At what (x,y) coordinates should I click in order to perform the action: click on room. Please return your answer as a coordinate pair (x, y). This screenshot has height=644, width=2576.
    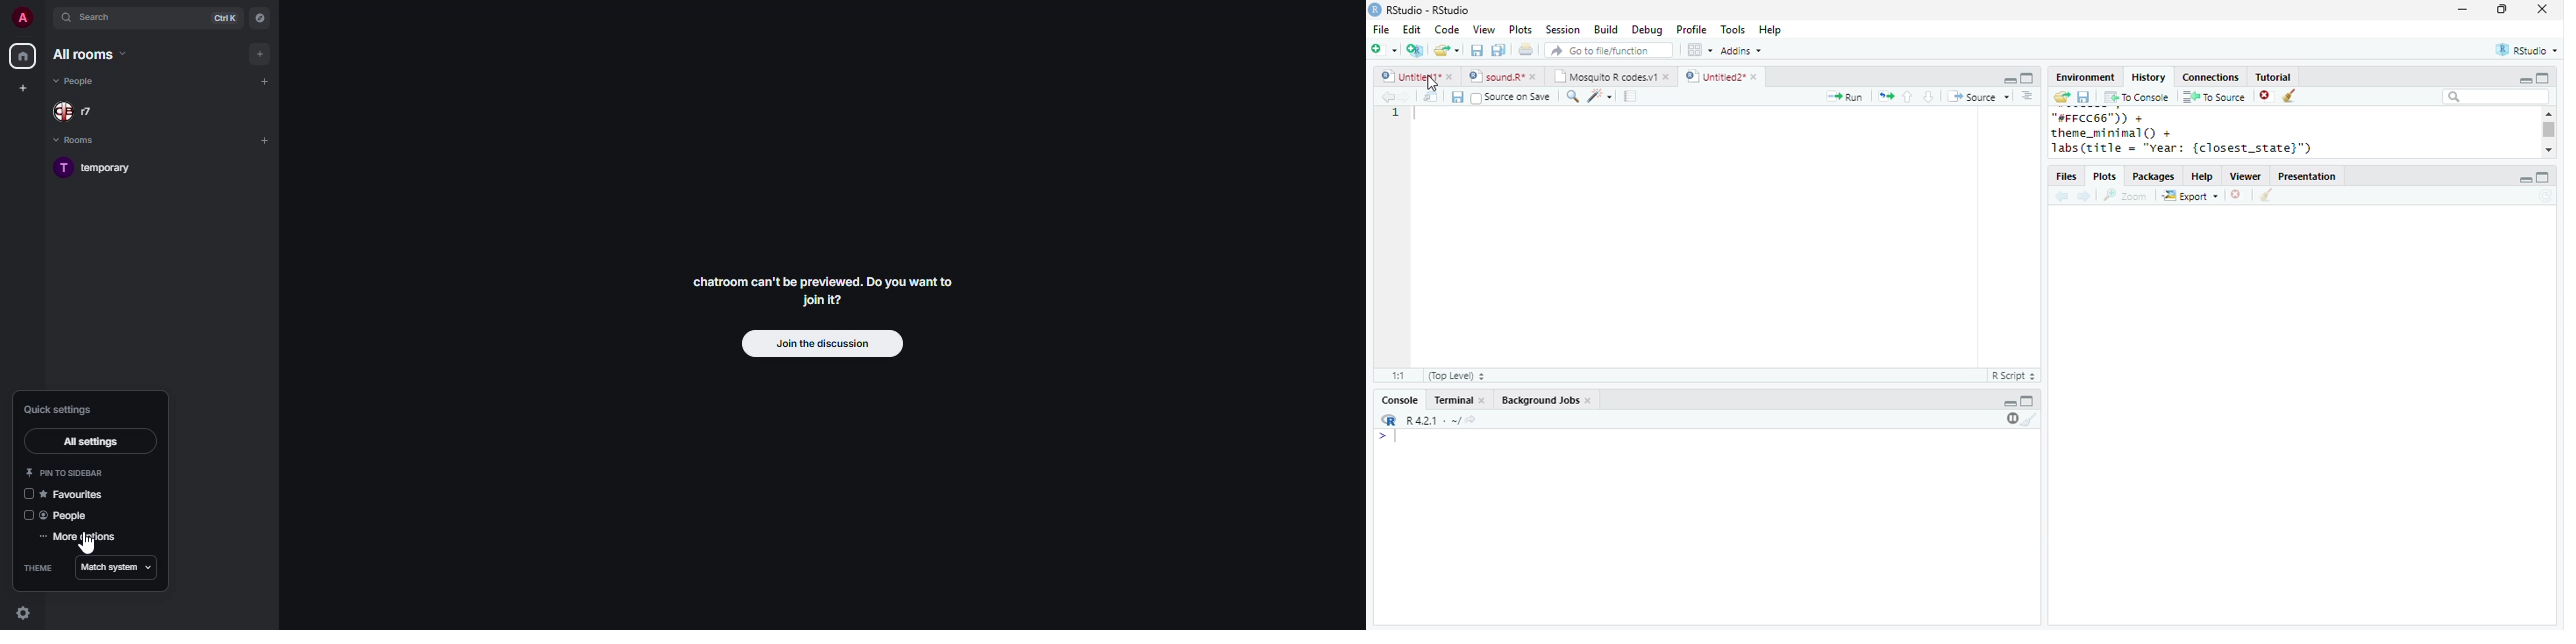
    Looking at the image, I should click on (104, 166).